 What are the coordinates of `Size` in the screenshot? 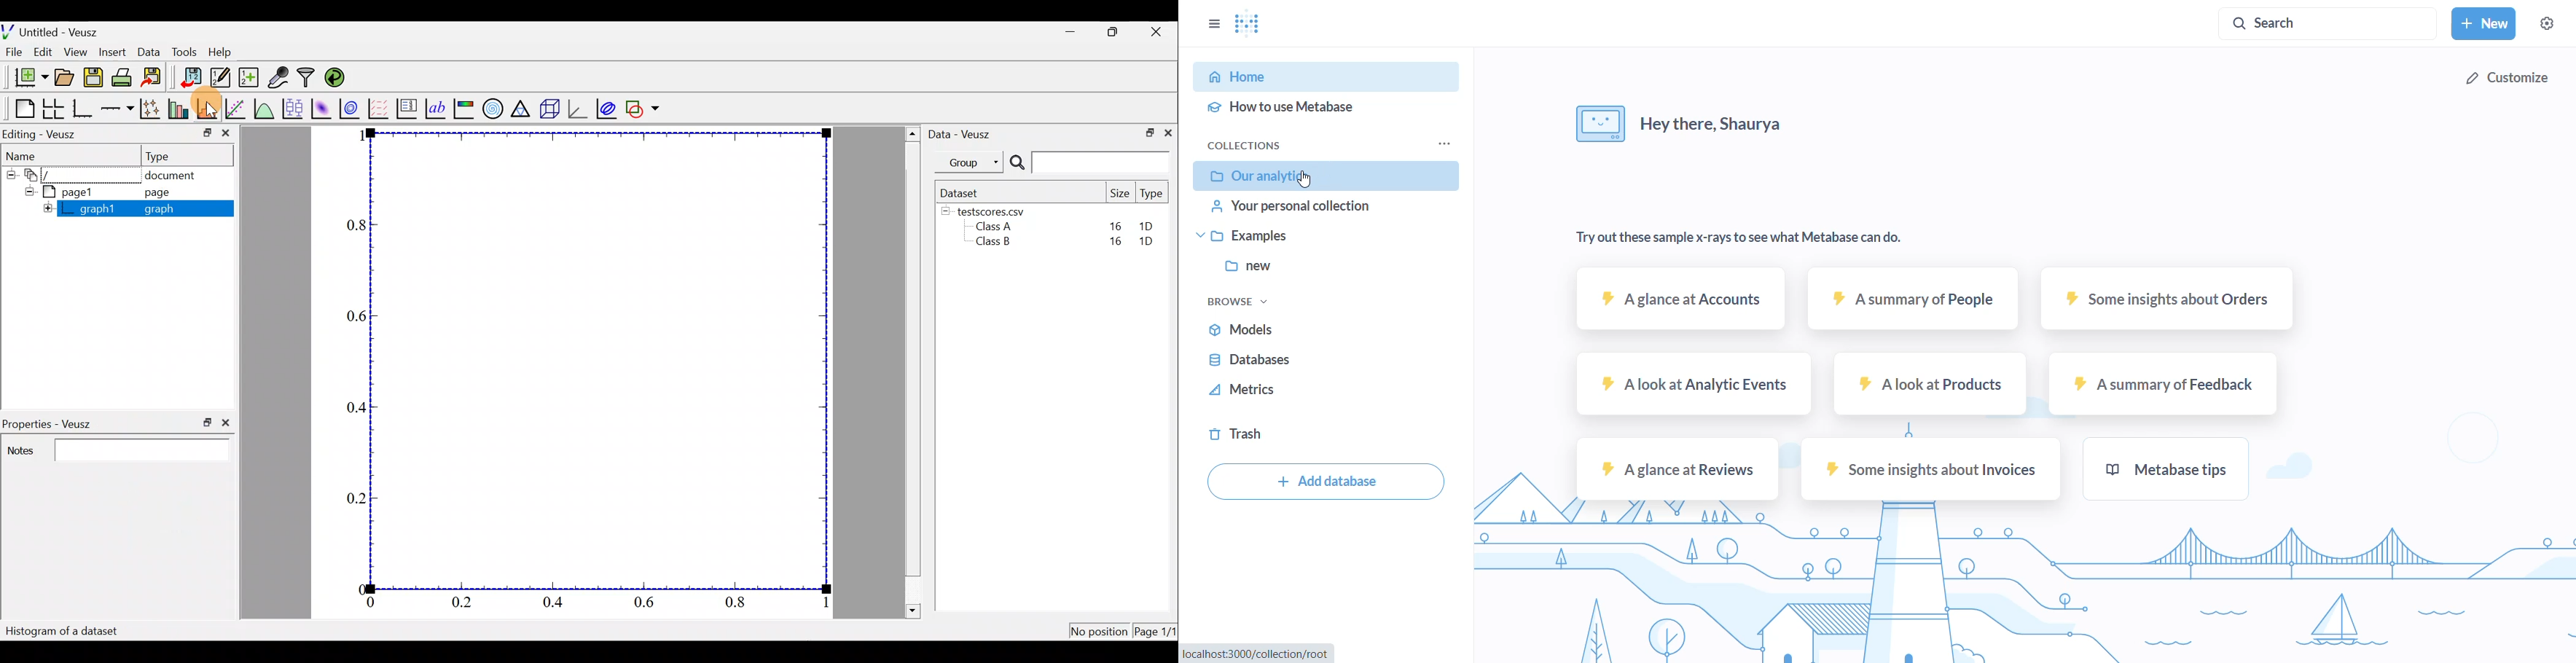 It's located at (1121, 193).